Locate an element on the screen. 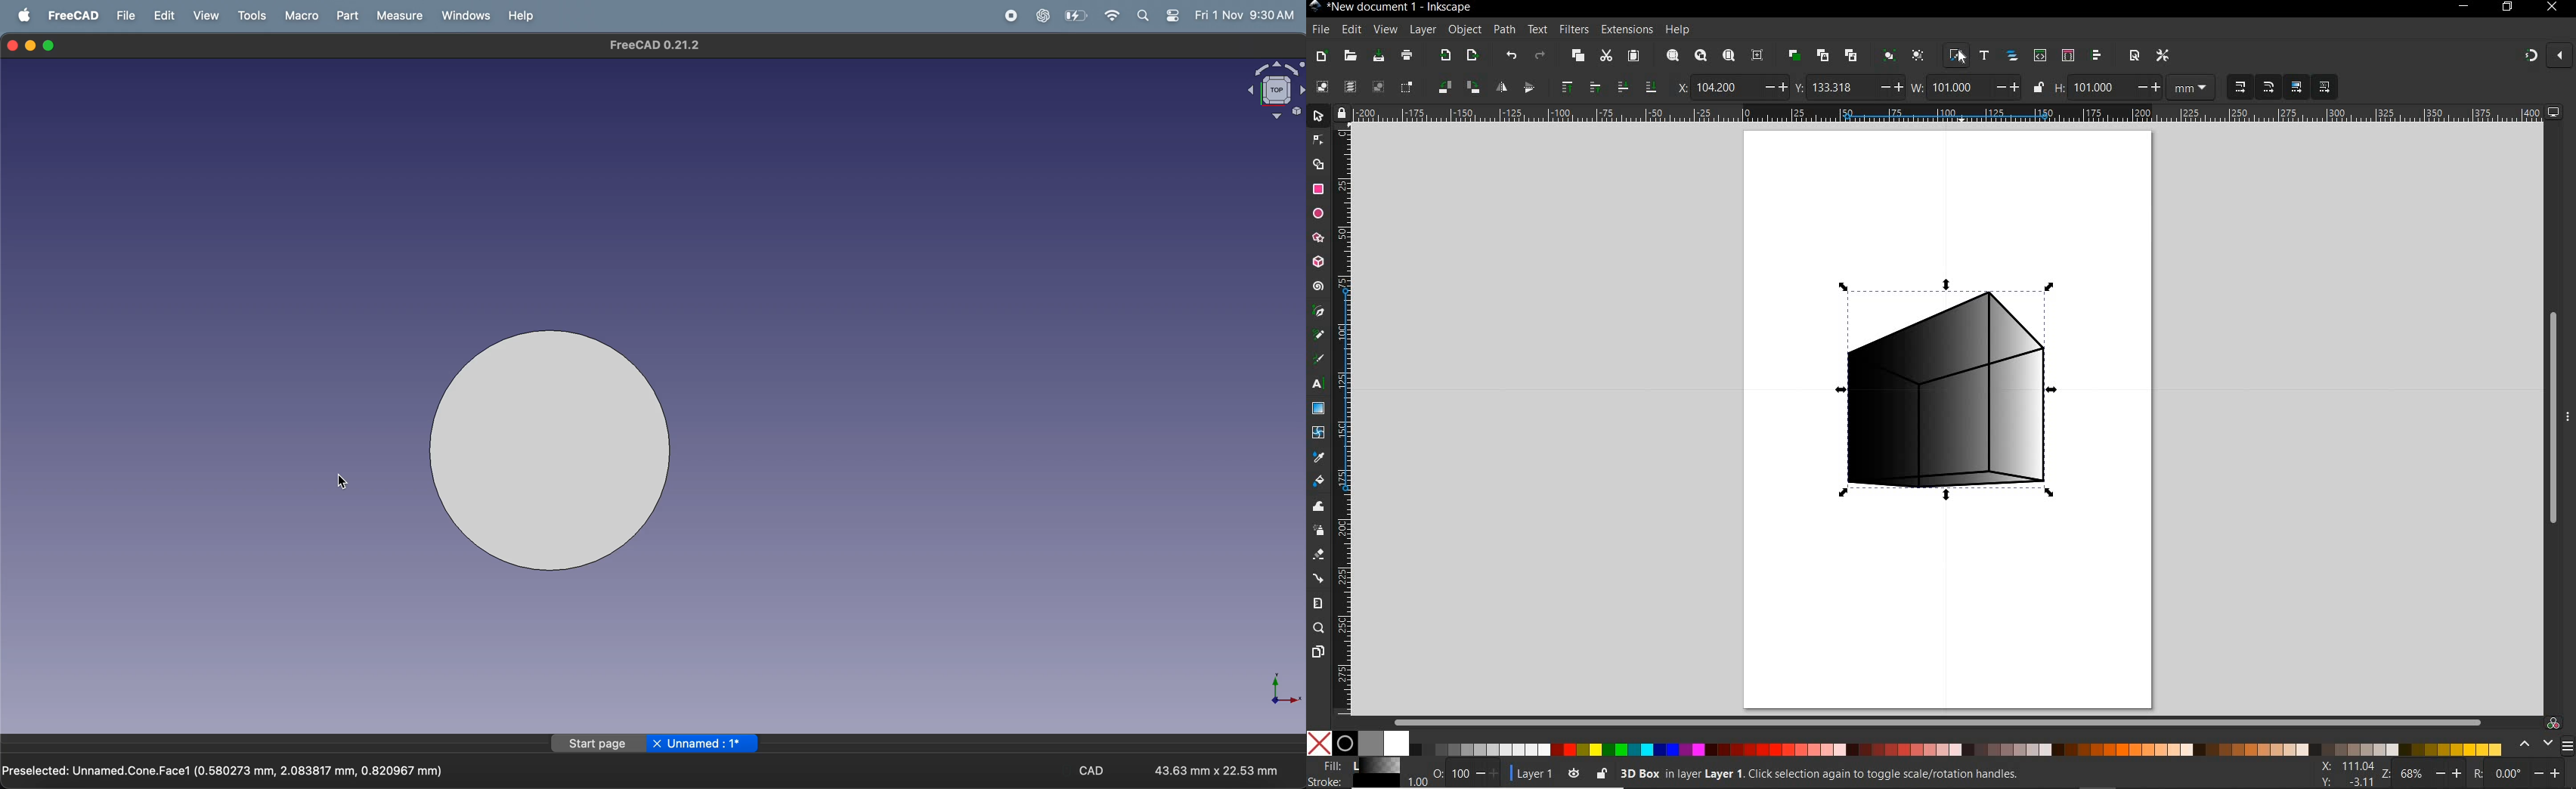  search is located at coordinates (1147, 15).